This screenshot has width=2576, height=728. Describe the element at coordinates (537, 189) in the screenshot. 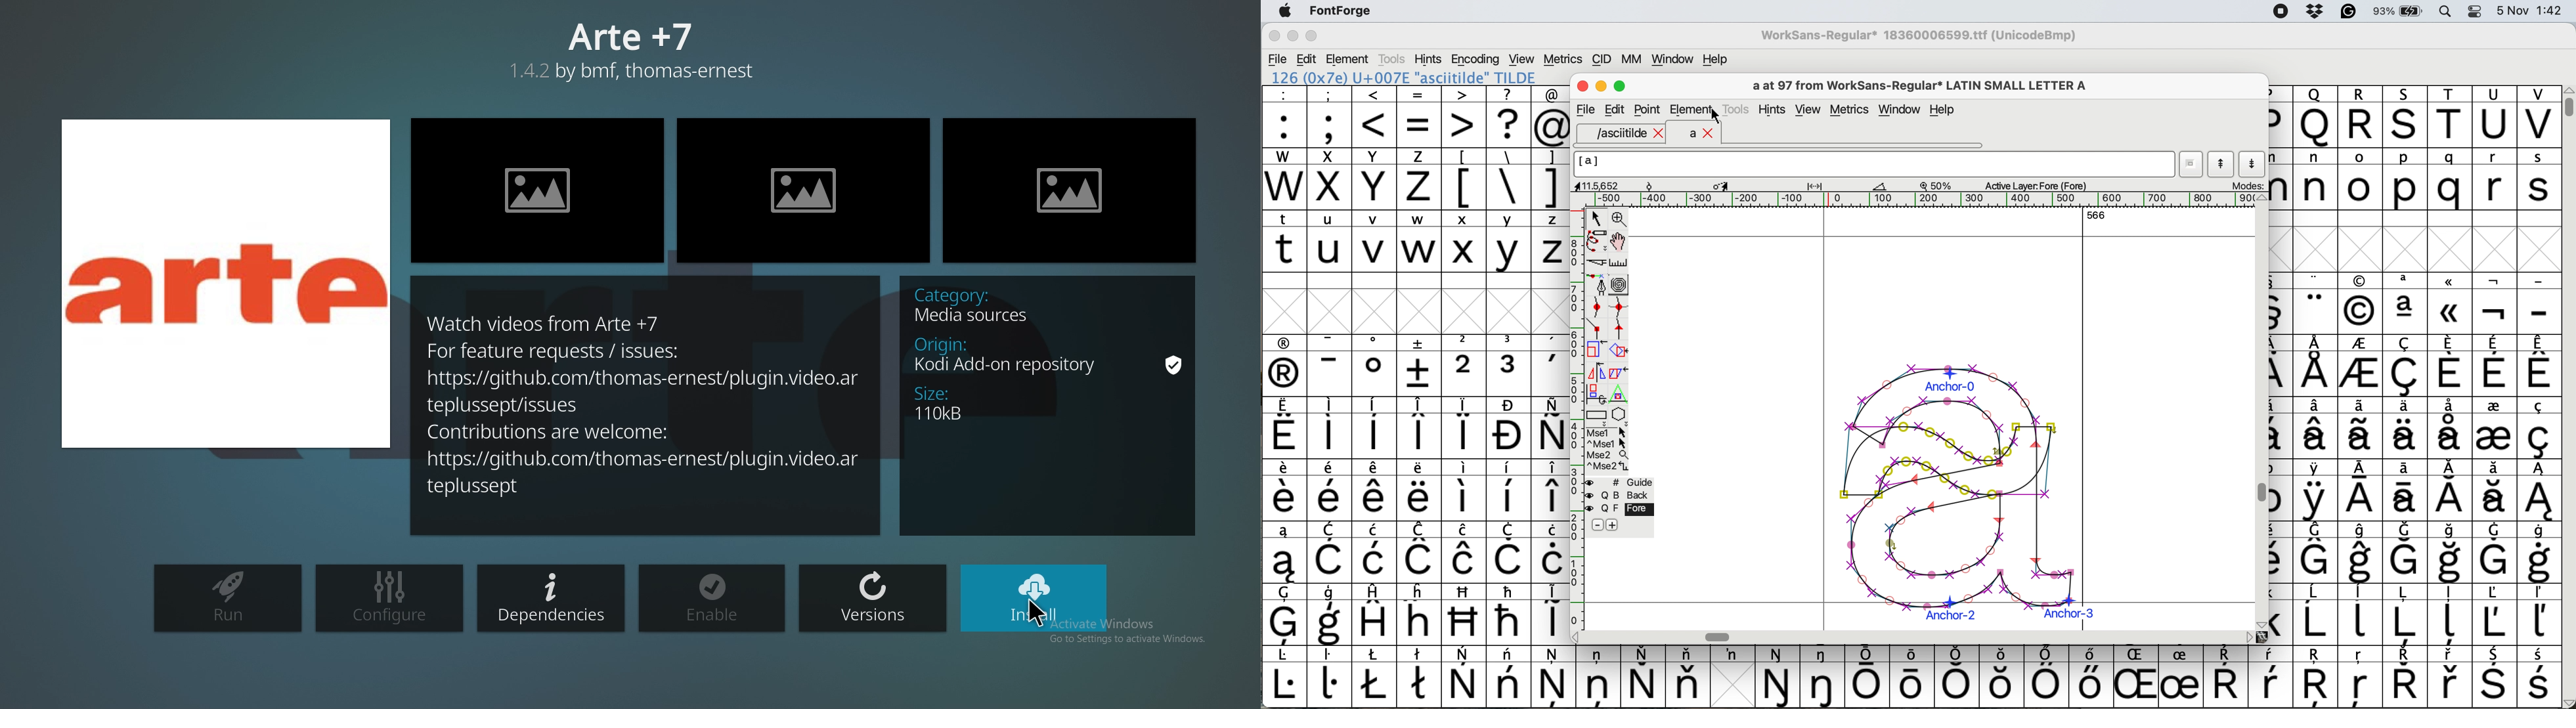

I see `preview` at that location.